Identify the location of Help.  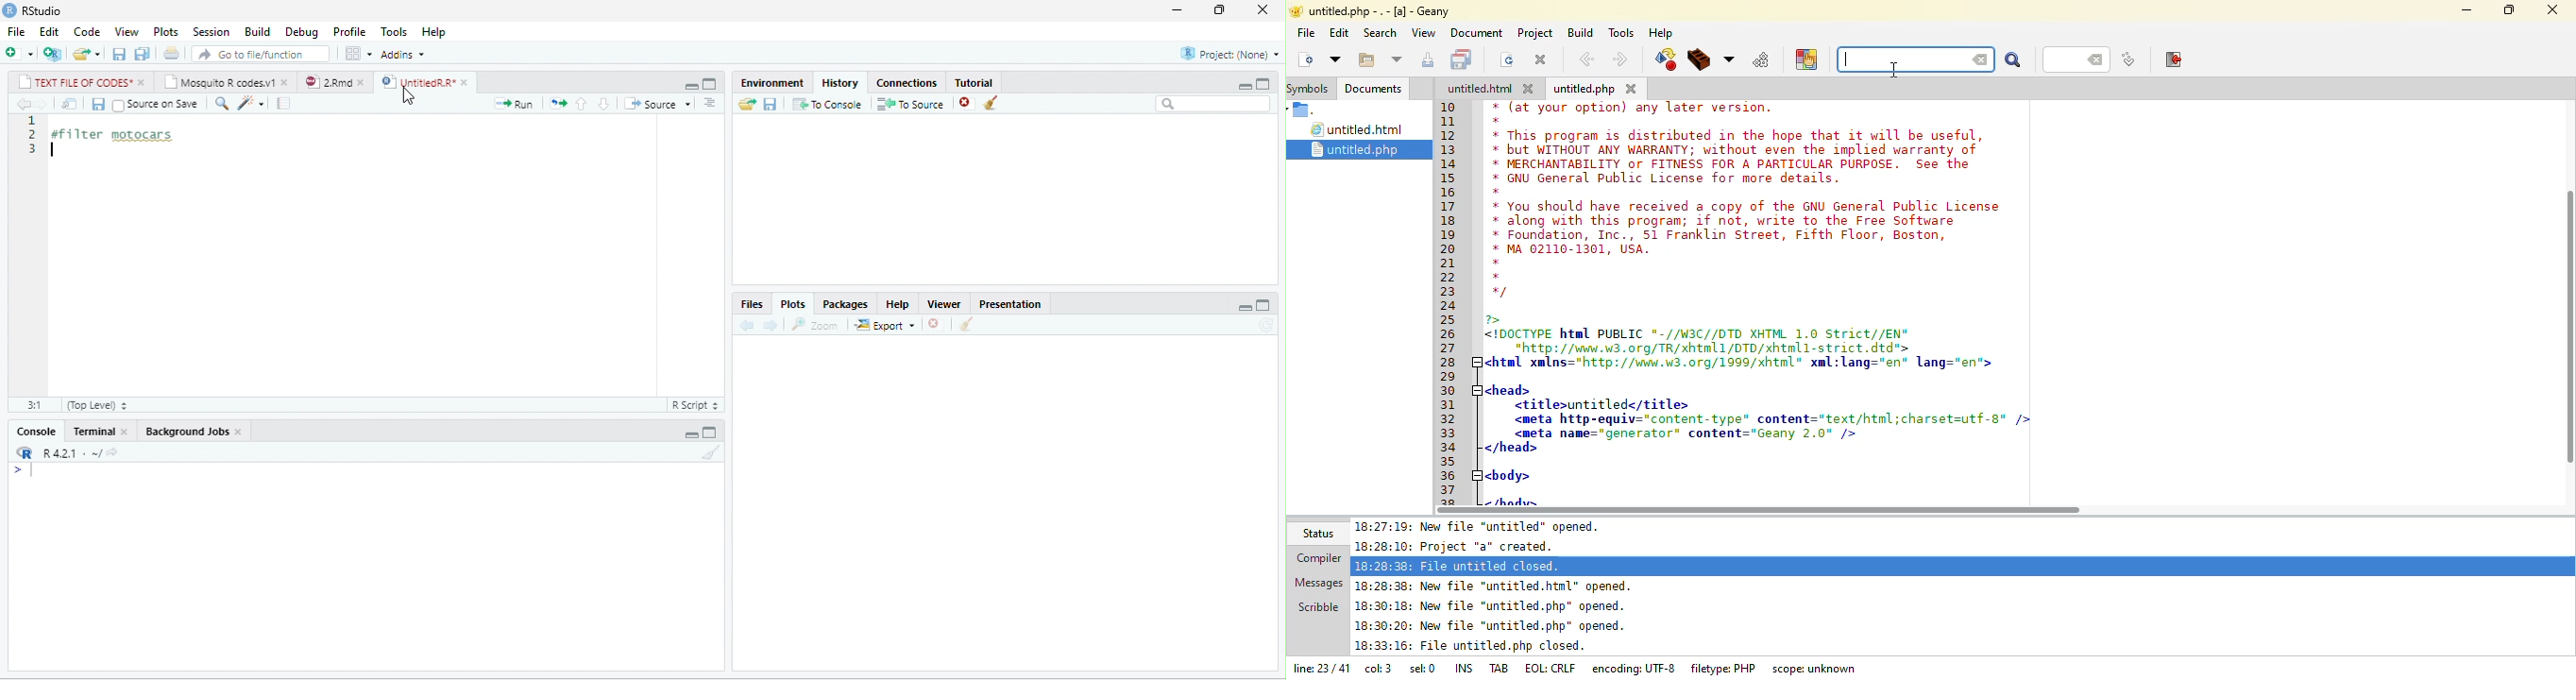
(433, 32).